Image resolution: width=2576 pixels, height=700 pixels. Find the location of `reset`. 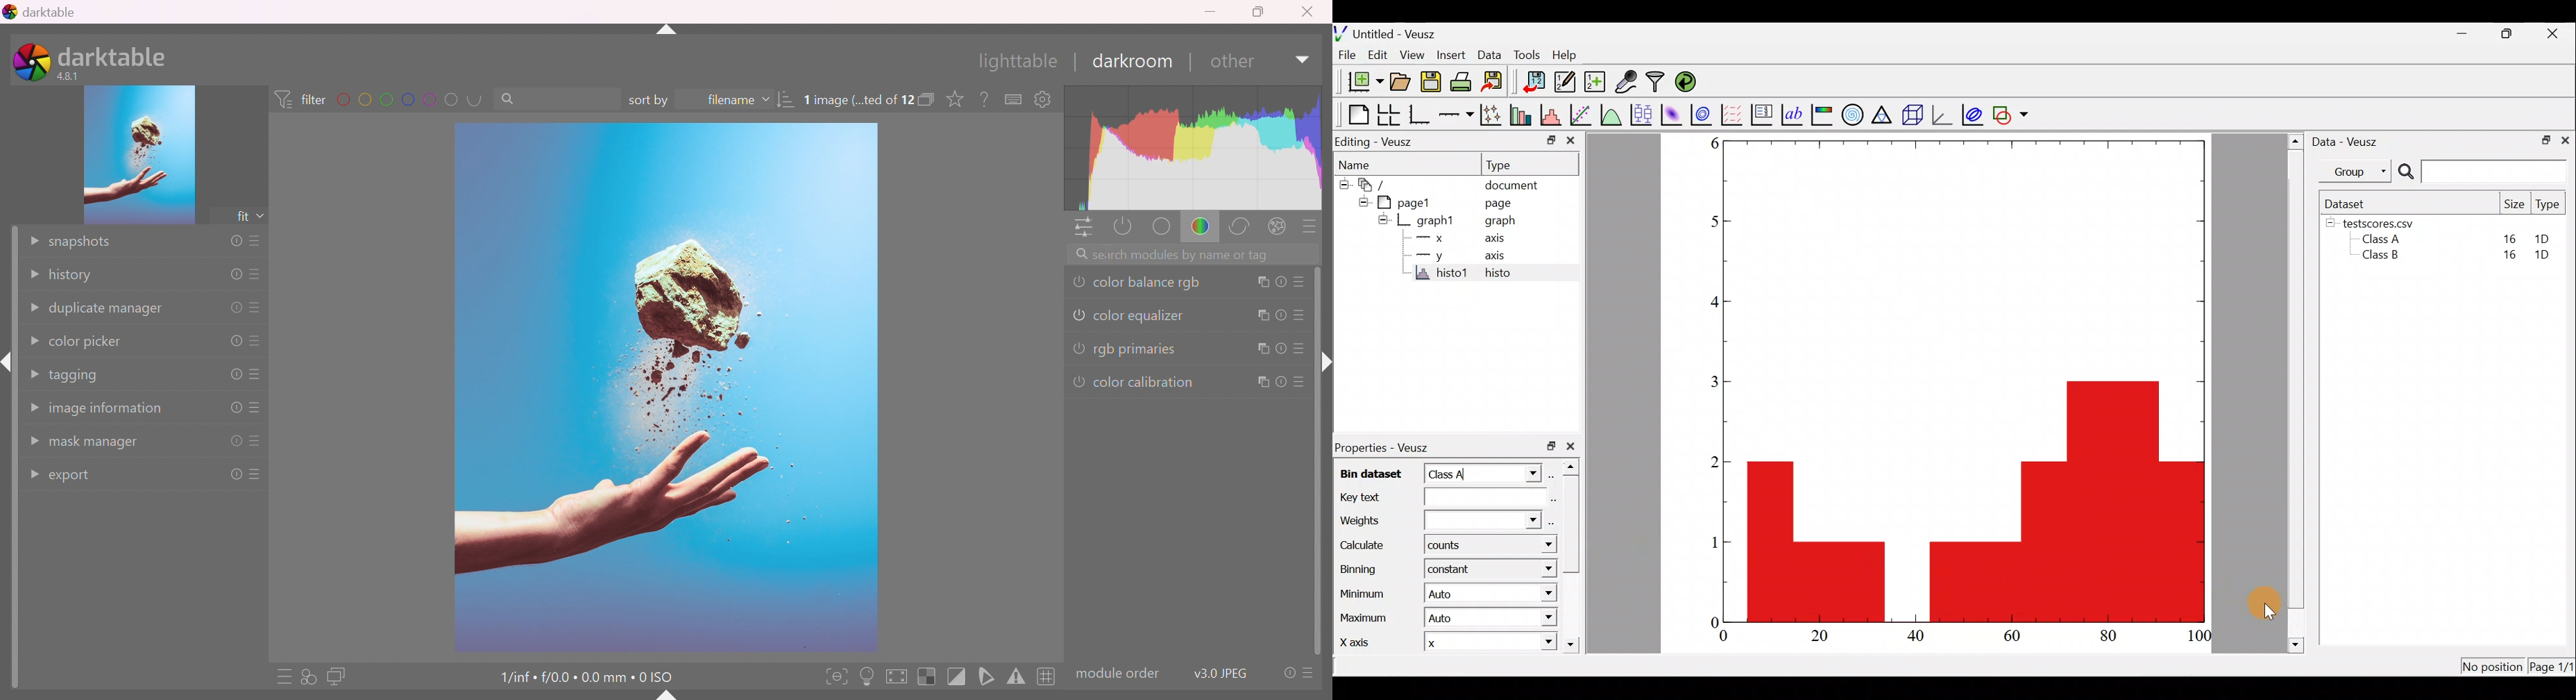

reset is located at coordinates (235, 309).